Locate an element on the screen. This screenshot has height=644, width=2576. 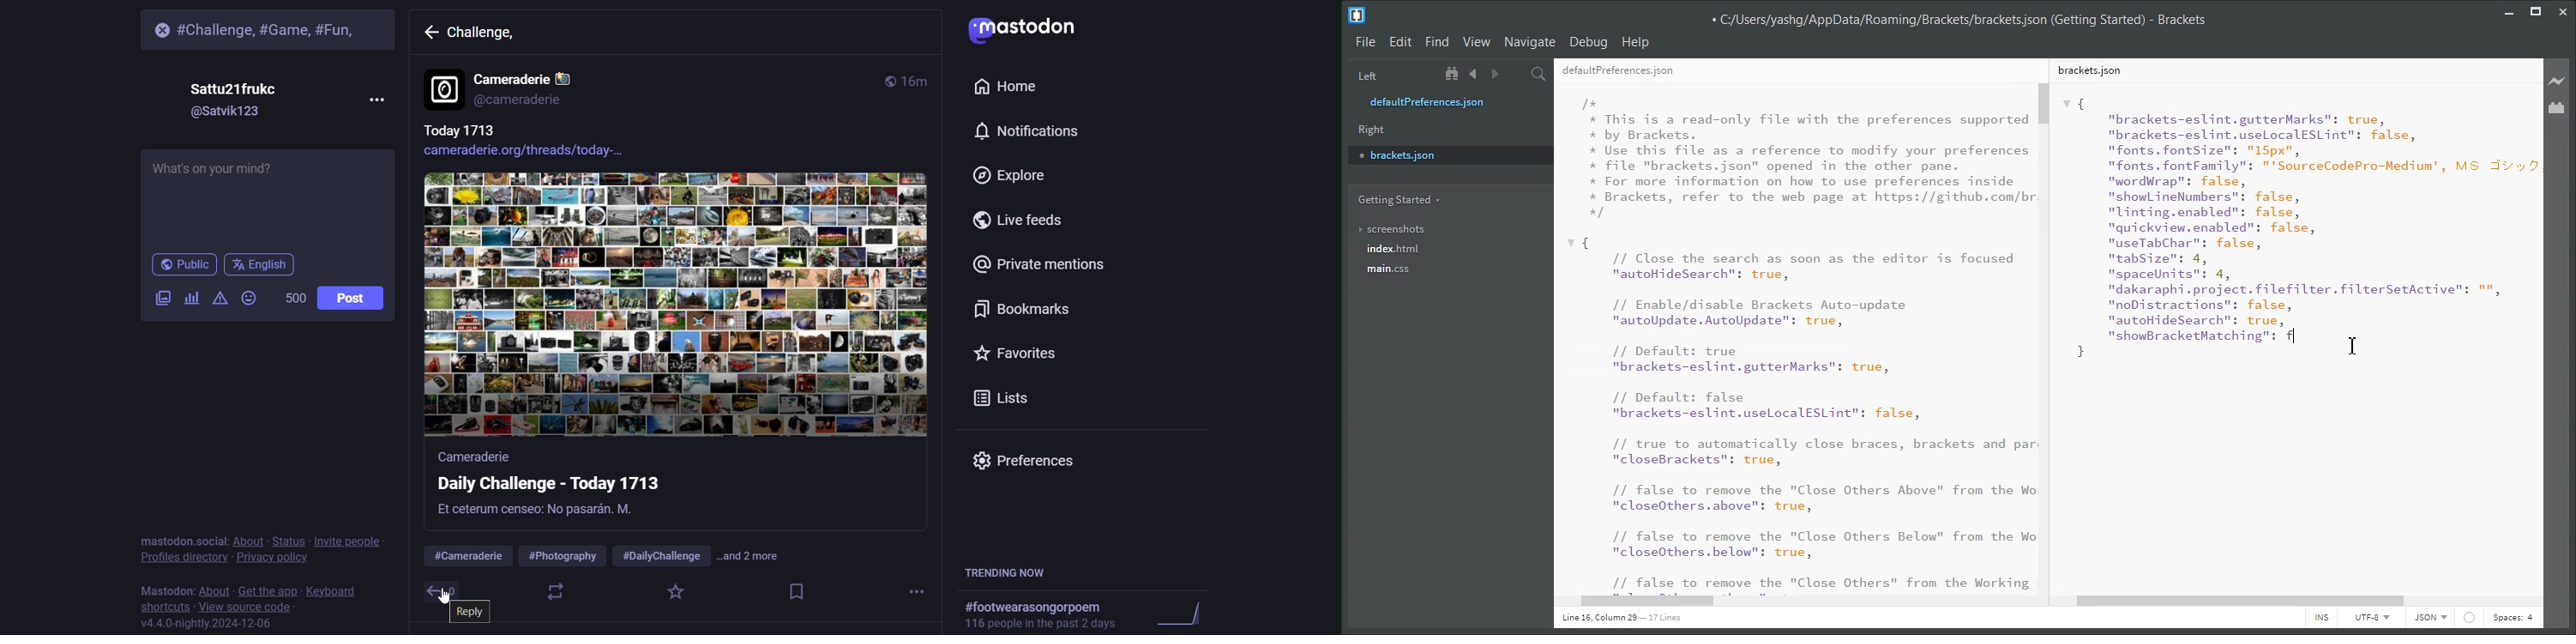
screenshots is located at coordinates (1393, 226).